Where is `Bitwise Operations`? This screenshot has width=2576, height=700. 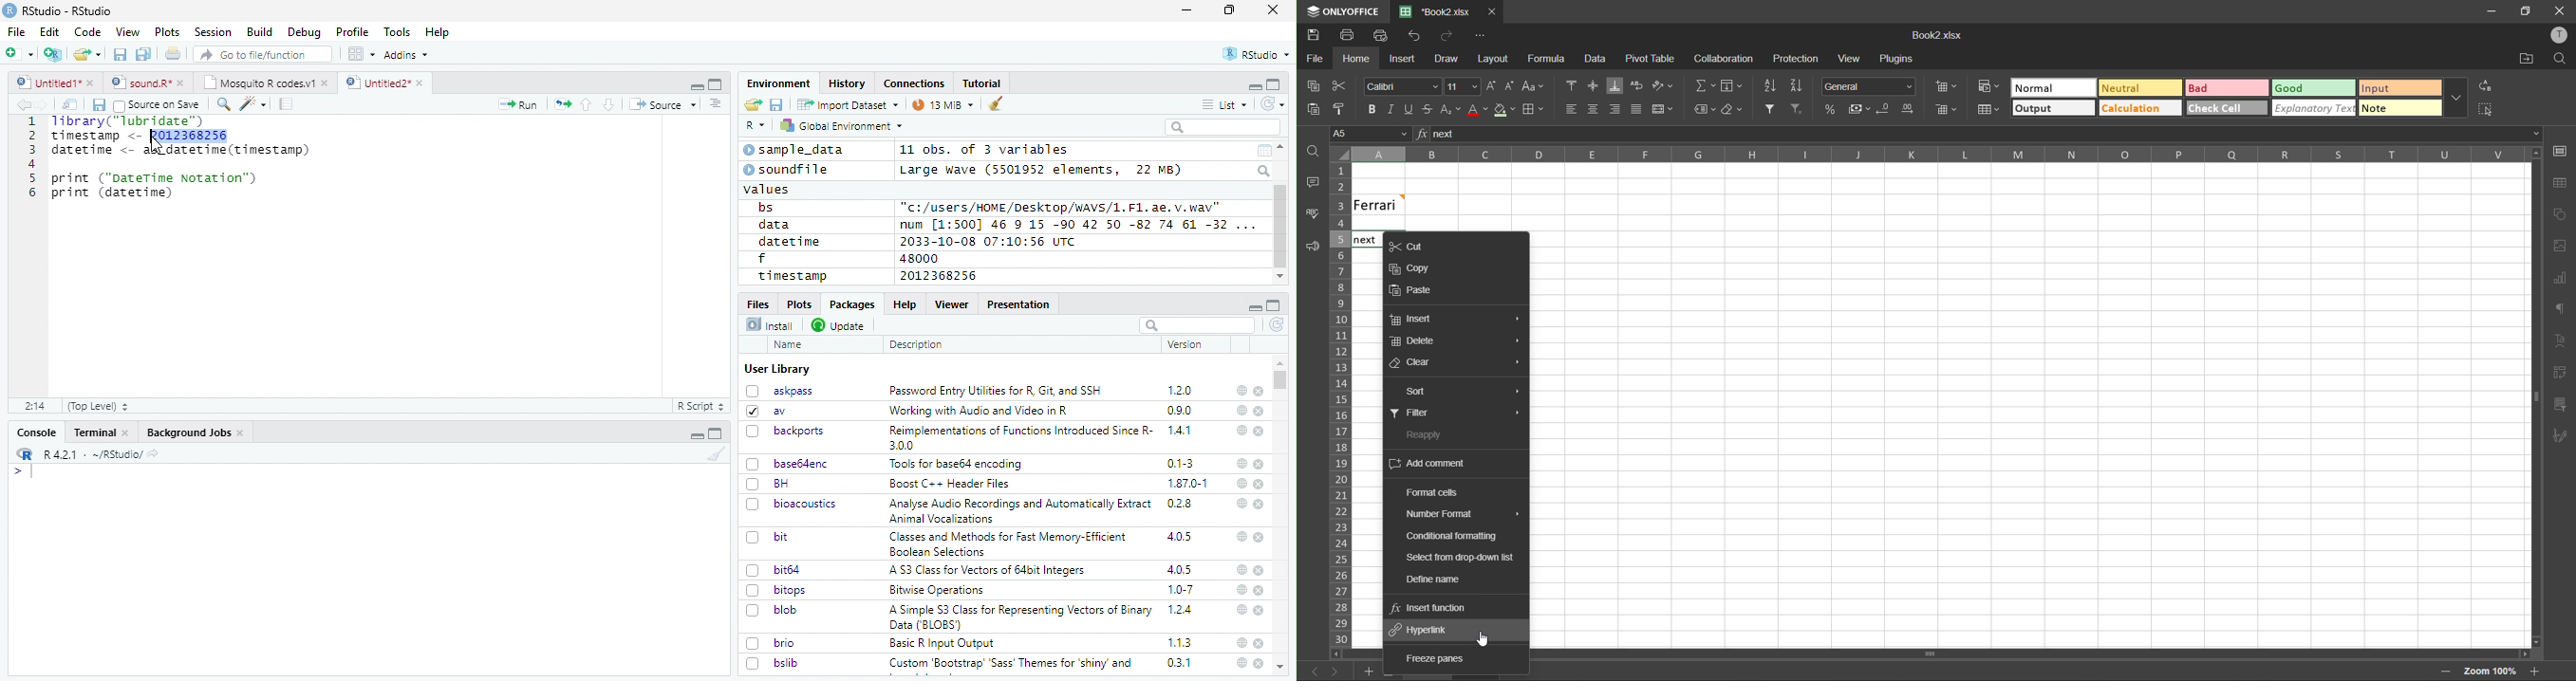
Bitwise Operations is located at coordinates (939, 590).